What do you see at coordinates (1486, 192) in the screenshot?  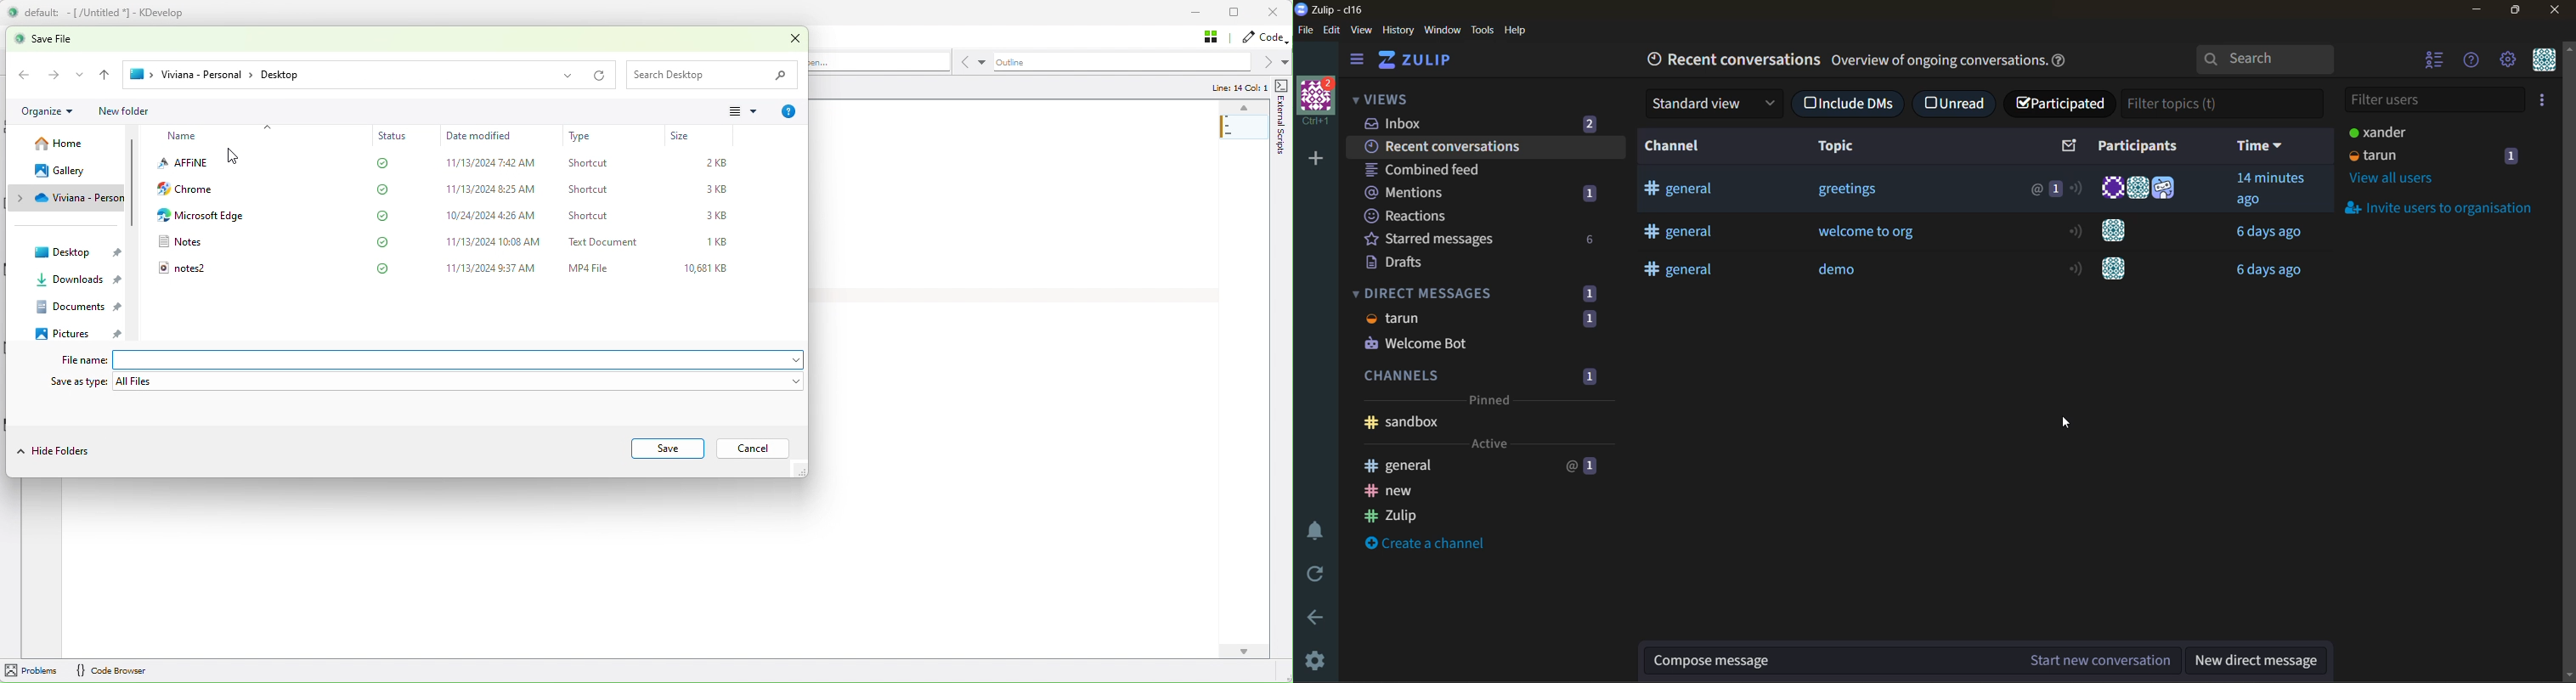 I see `mentions` at bounding box center [1486, 192].